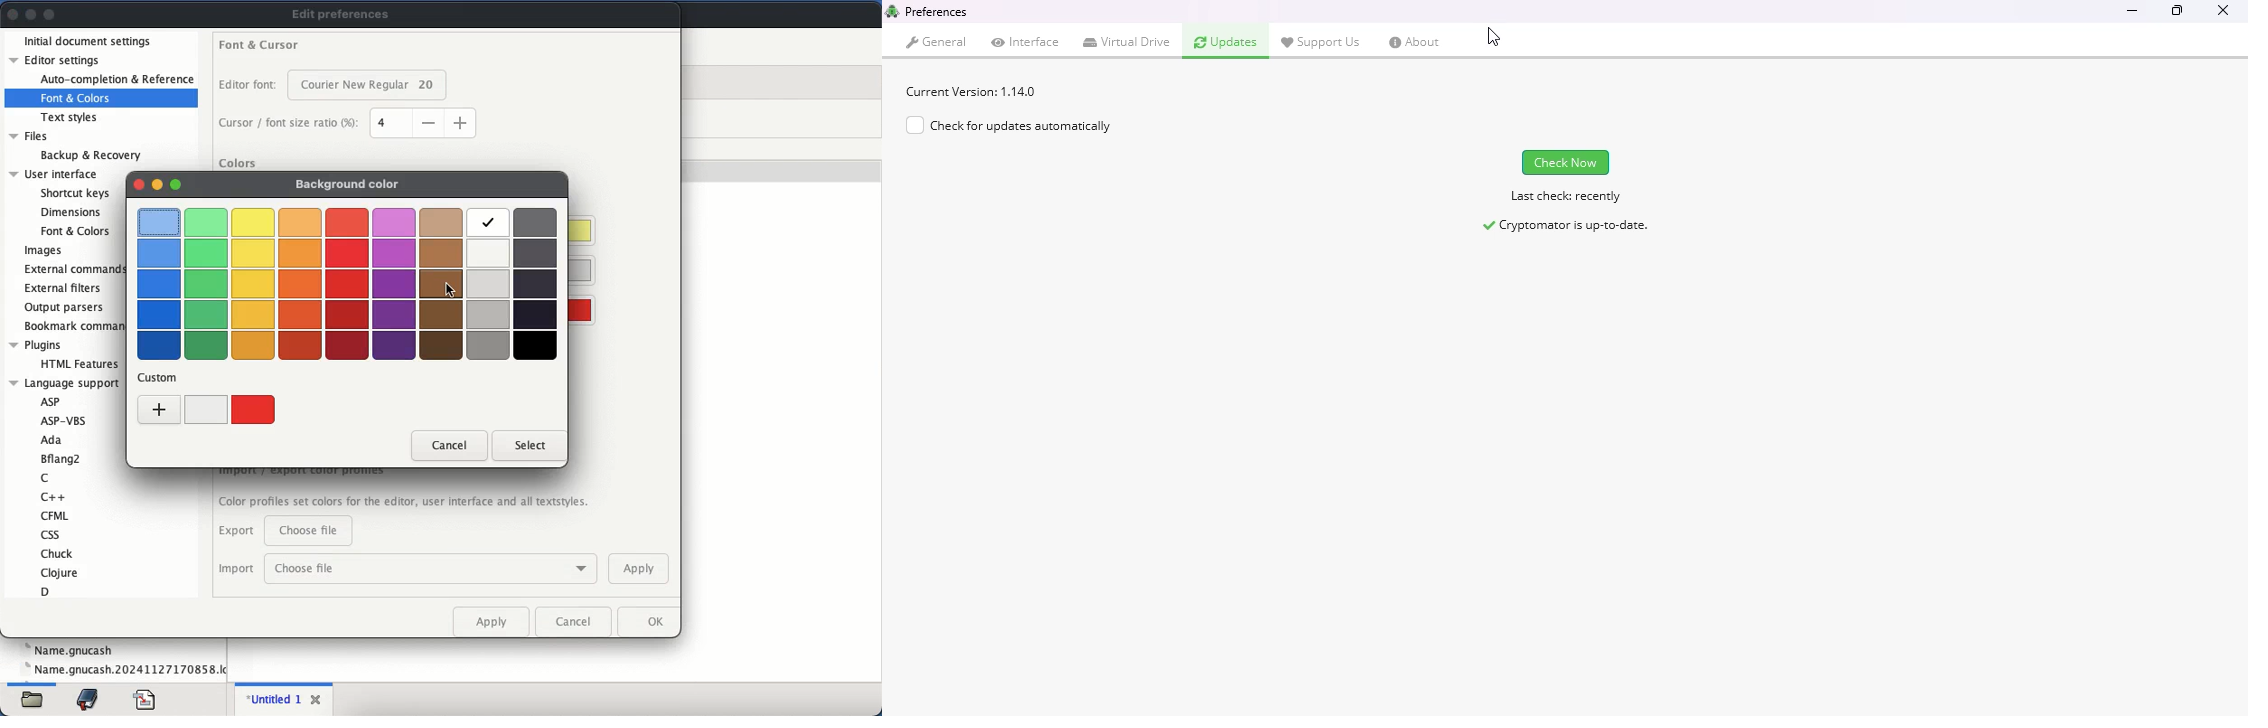  What do you see at coordinates (65, 382) in the screenshot?
I see `Language support` at bounding box center [65, 382].